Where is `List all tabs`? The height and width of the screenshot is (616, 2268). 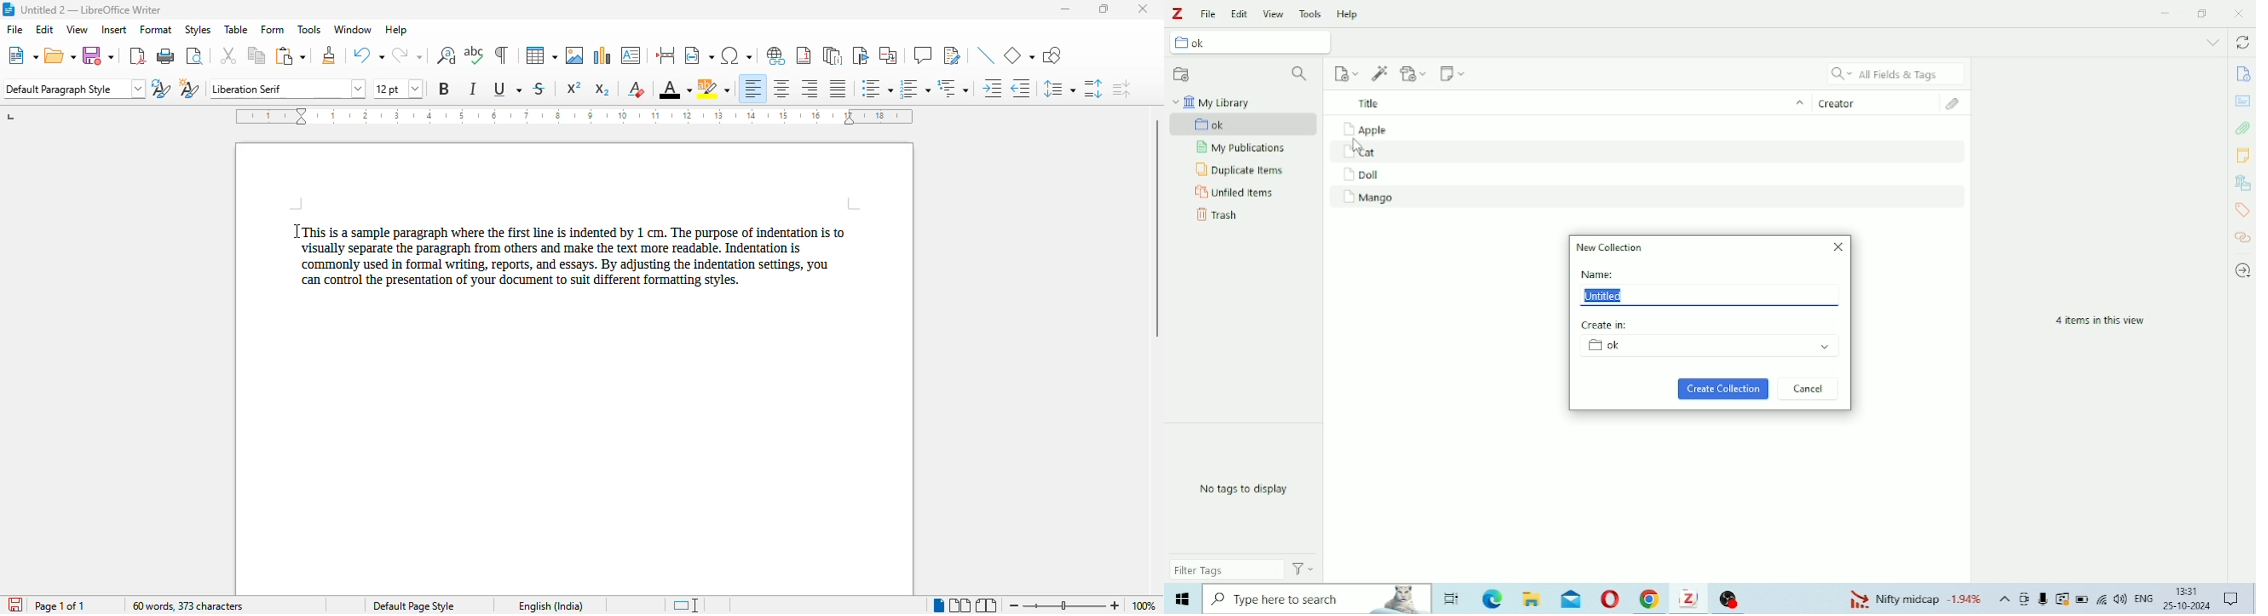 List all tabs is located at coordinates (2213, 42).